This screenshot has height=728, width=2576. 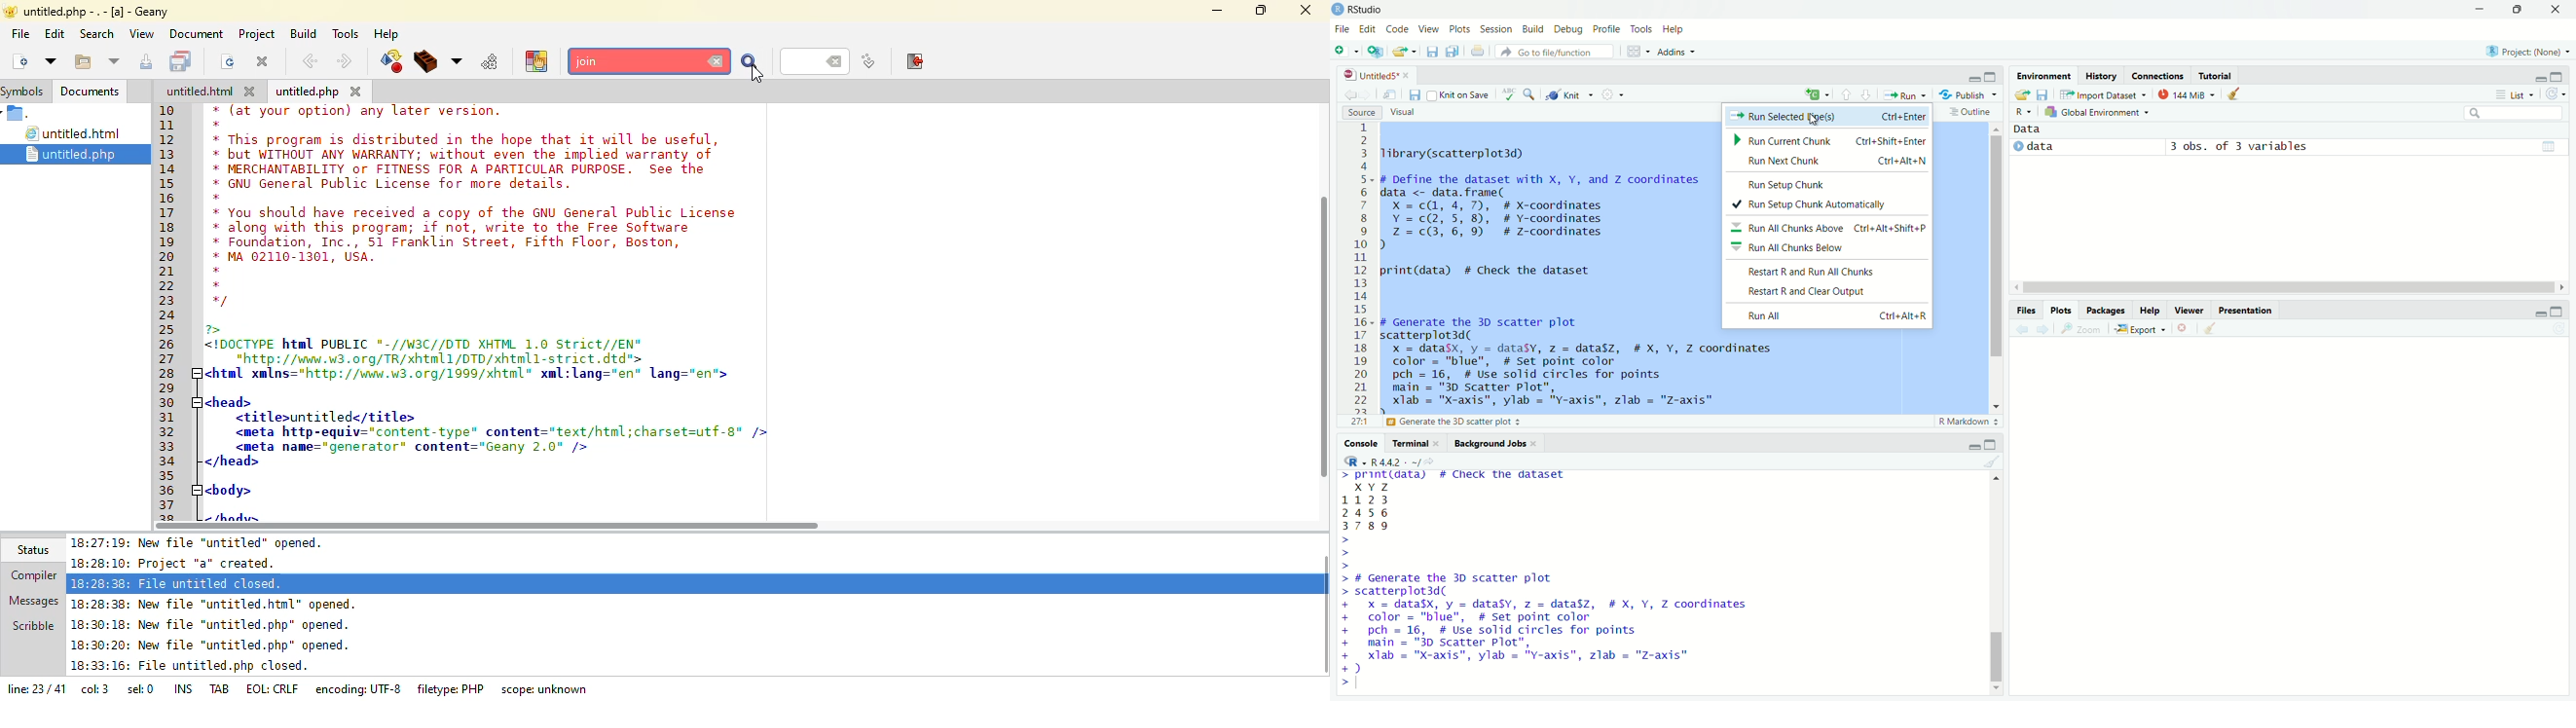 I want to click on run the current line or selection, so click(x=1906, y=95).